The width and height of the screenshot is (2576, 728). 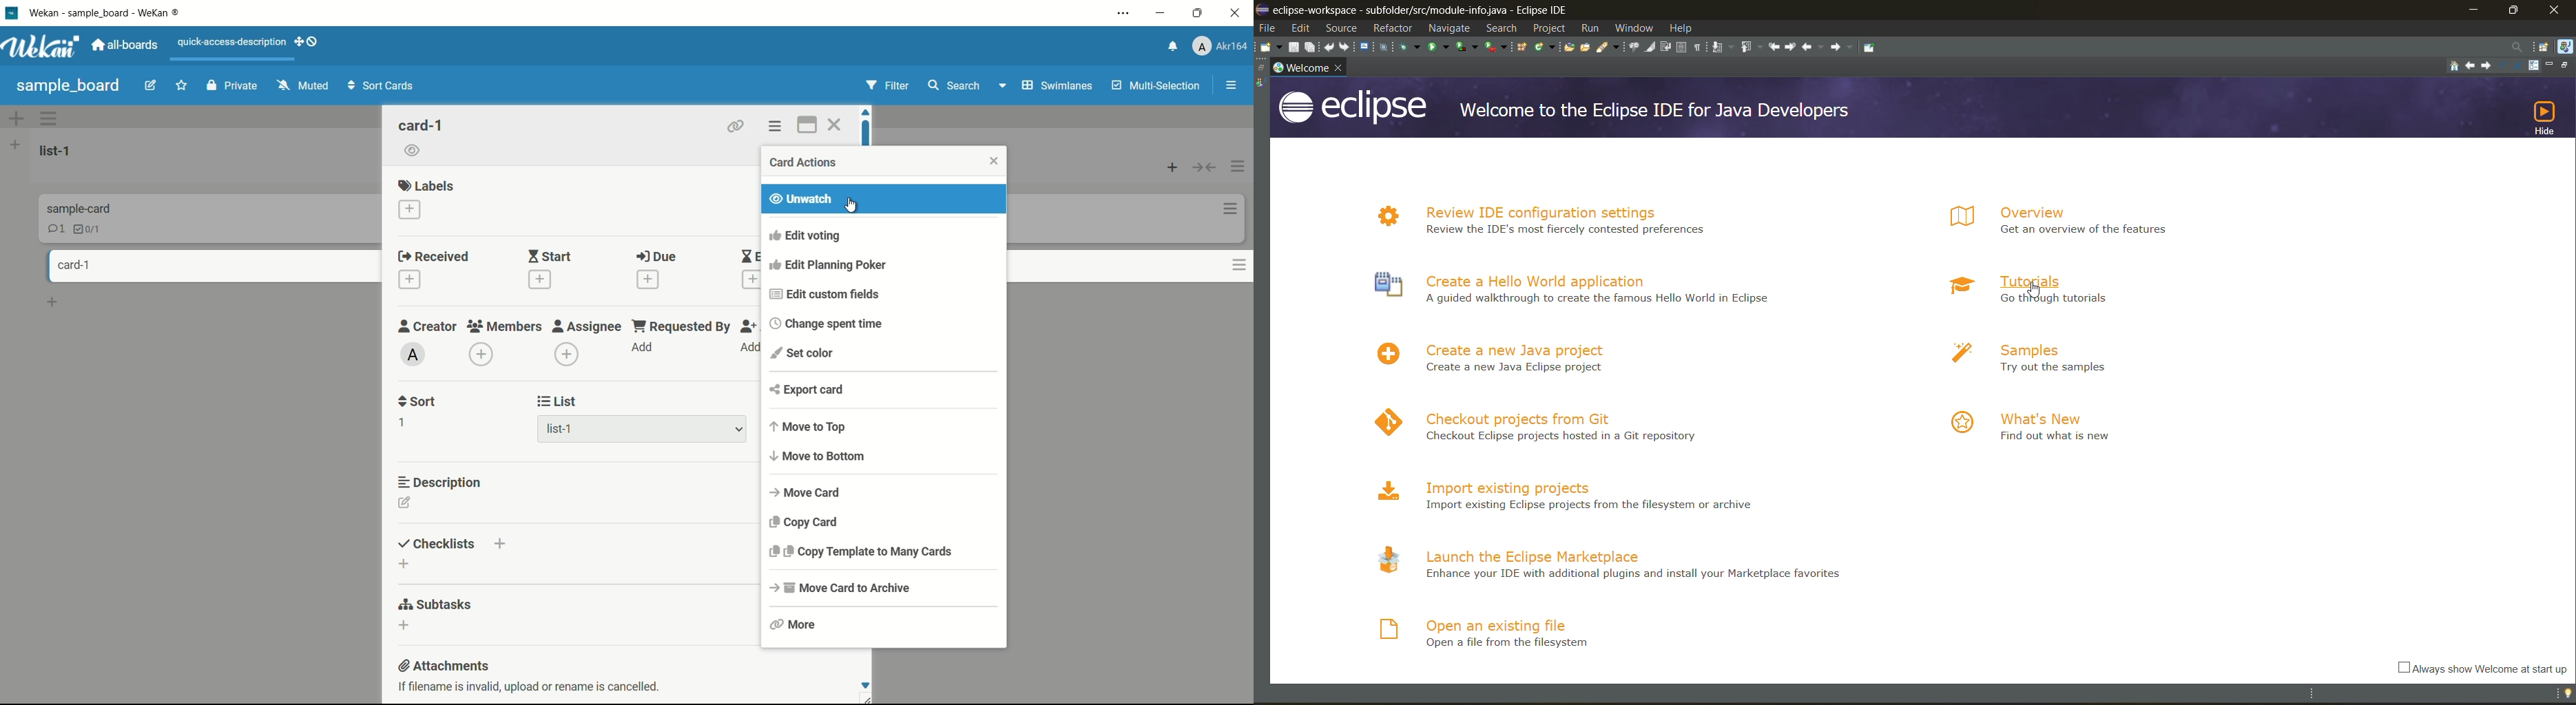 I want to click on subtasks, so click(x=436, y=606).